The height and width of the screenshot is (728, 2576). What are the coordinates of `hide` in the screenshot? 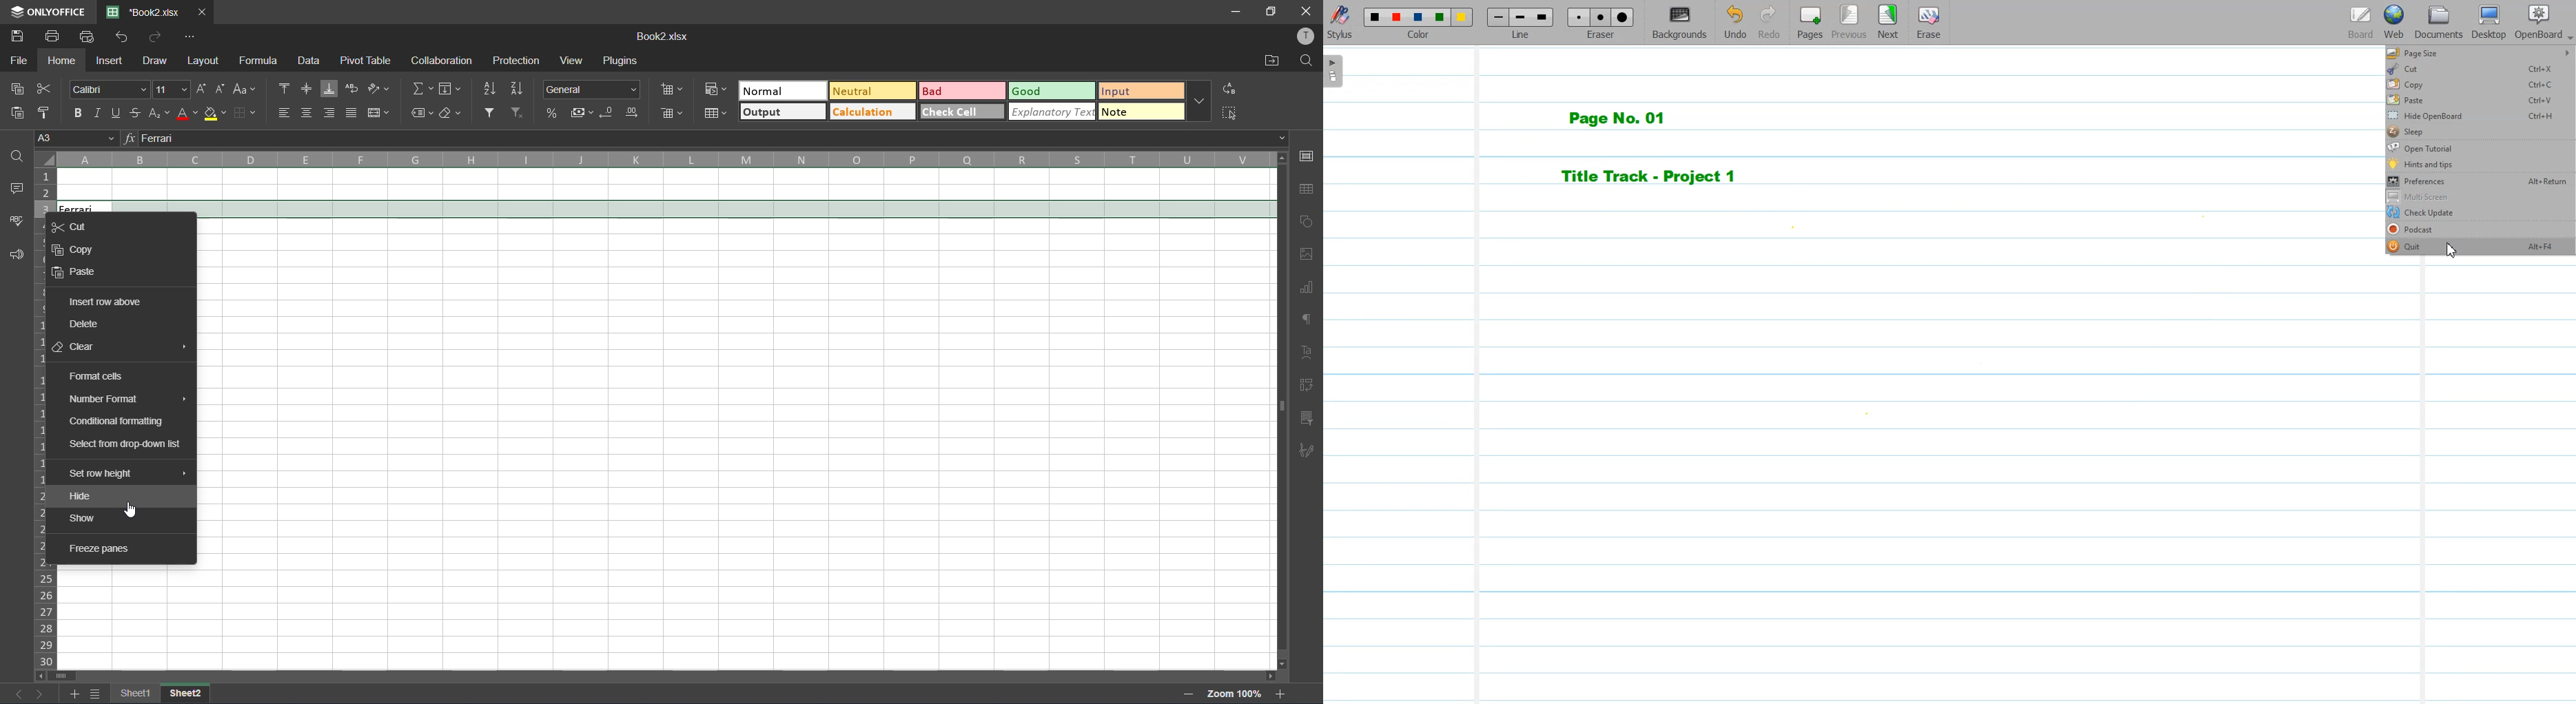 It's located at (81, 495).